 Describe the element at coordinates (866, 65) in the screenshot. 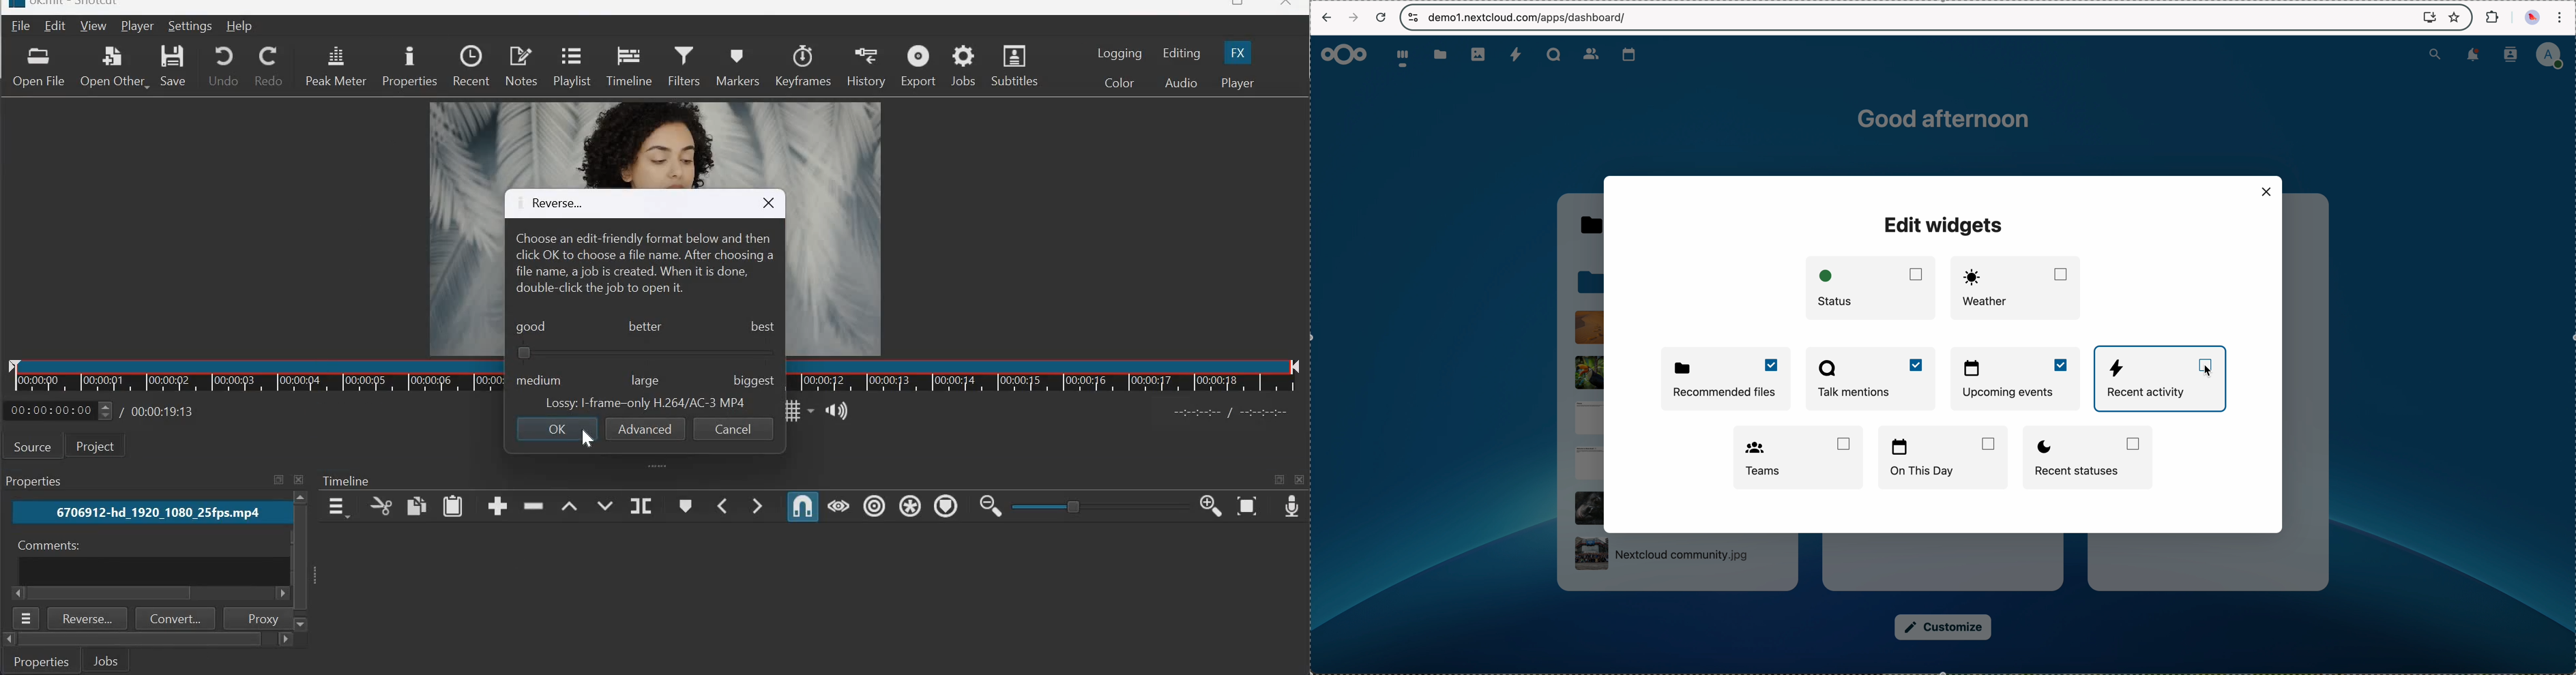

I see `History` at that location.